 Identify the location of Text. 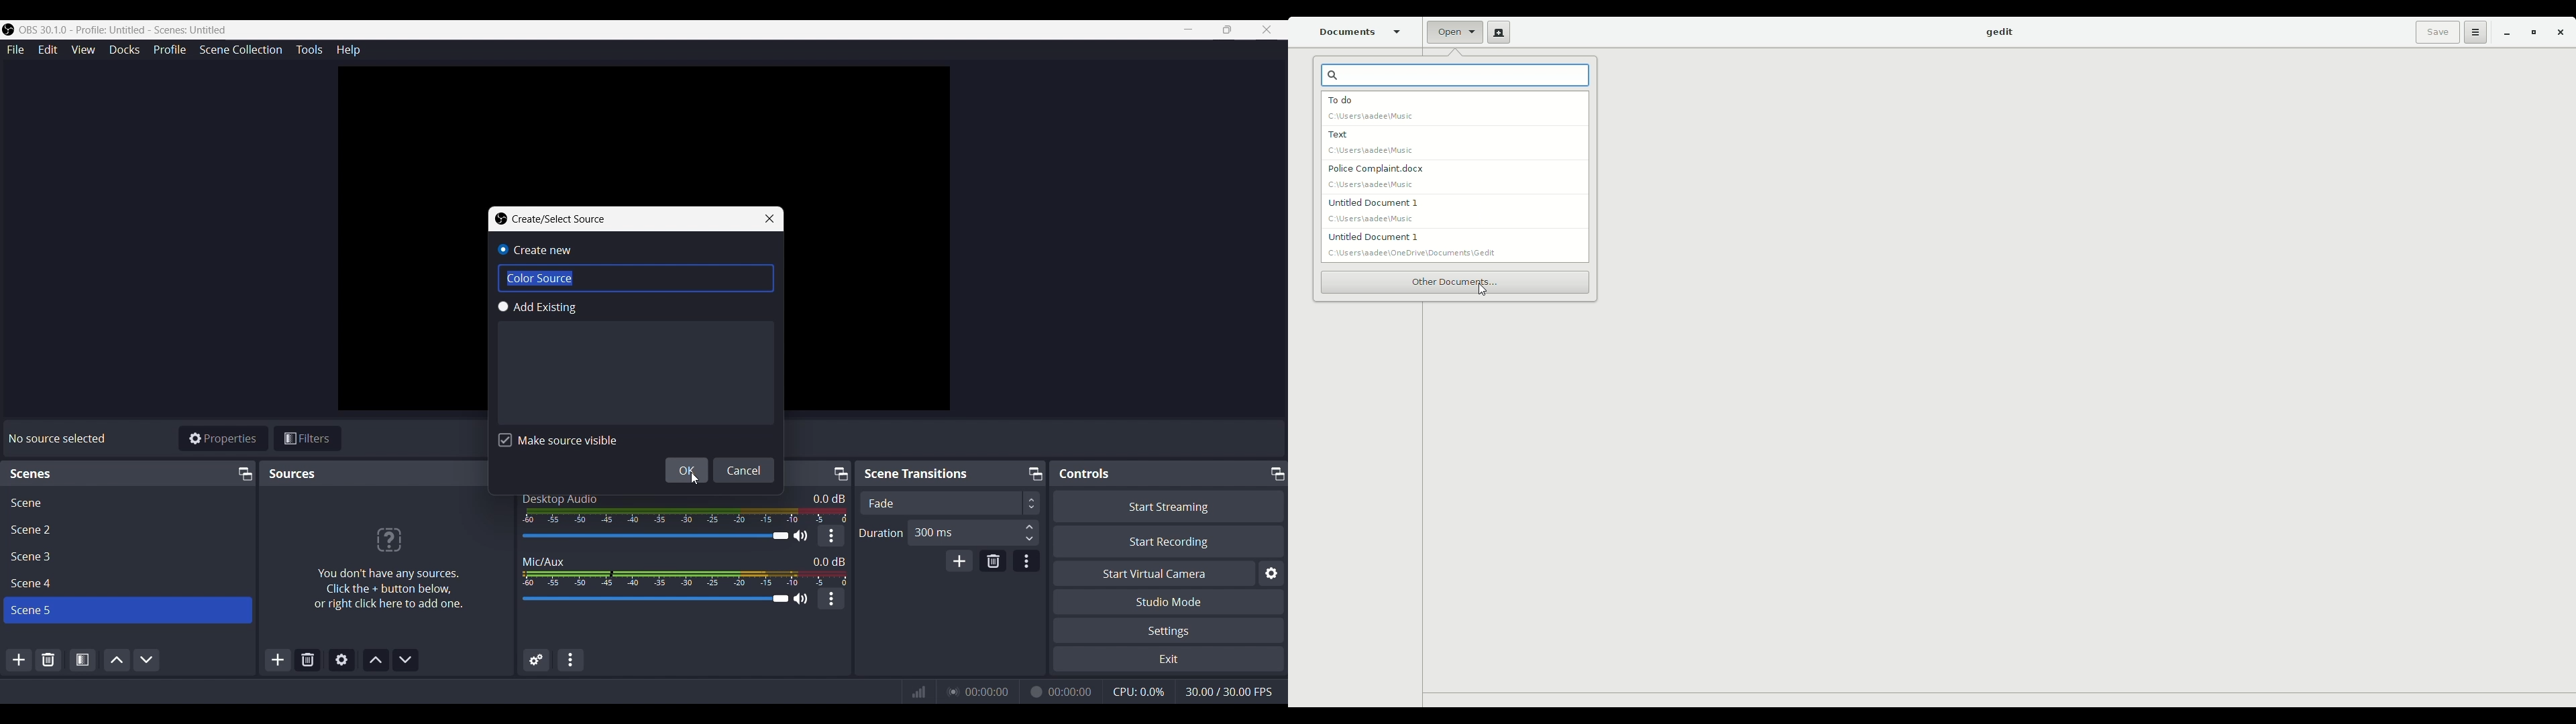
(548, 560).